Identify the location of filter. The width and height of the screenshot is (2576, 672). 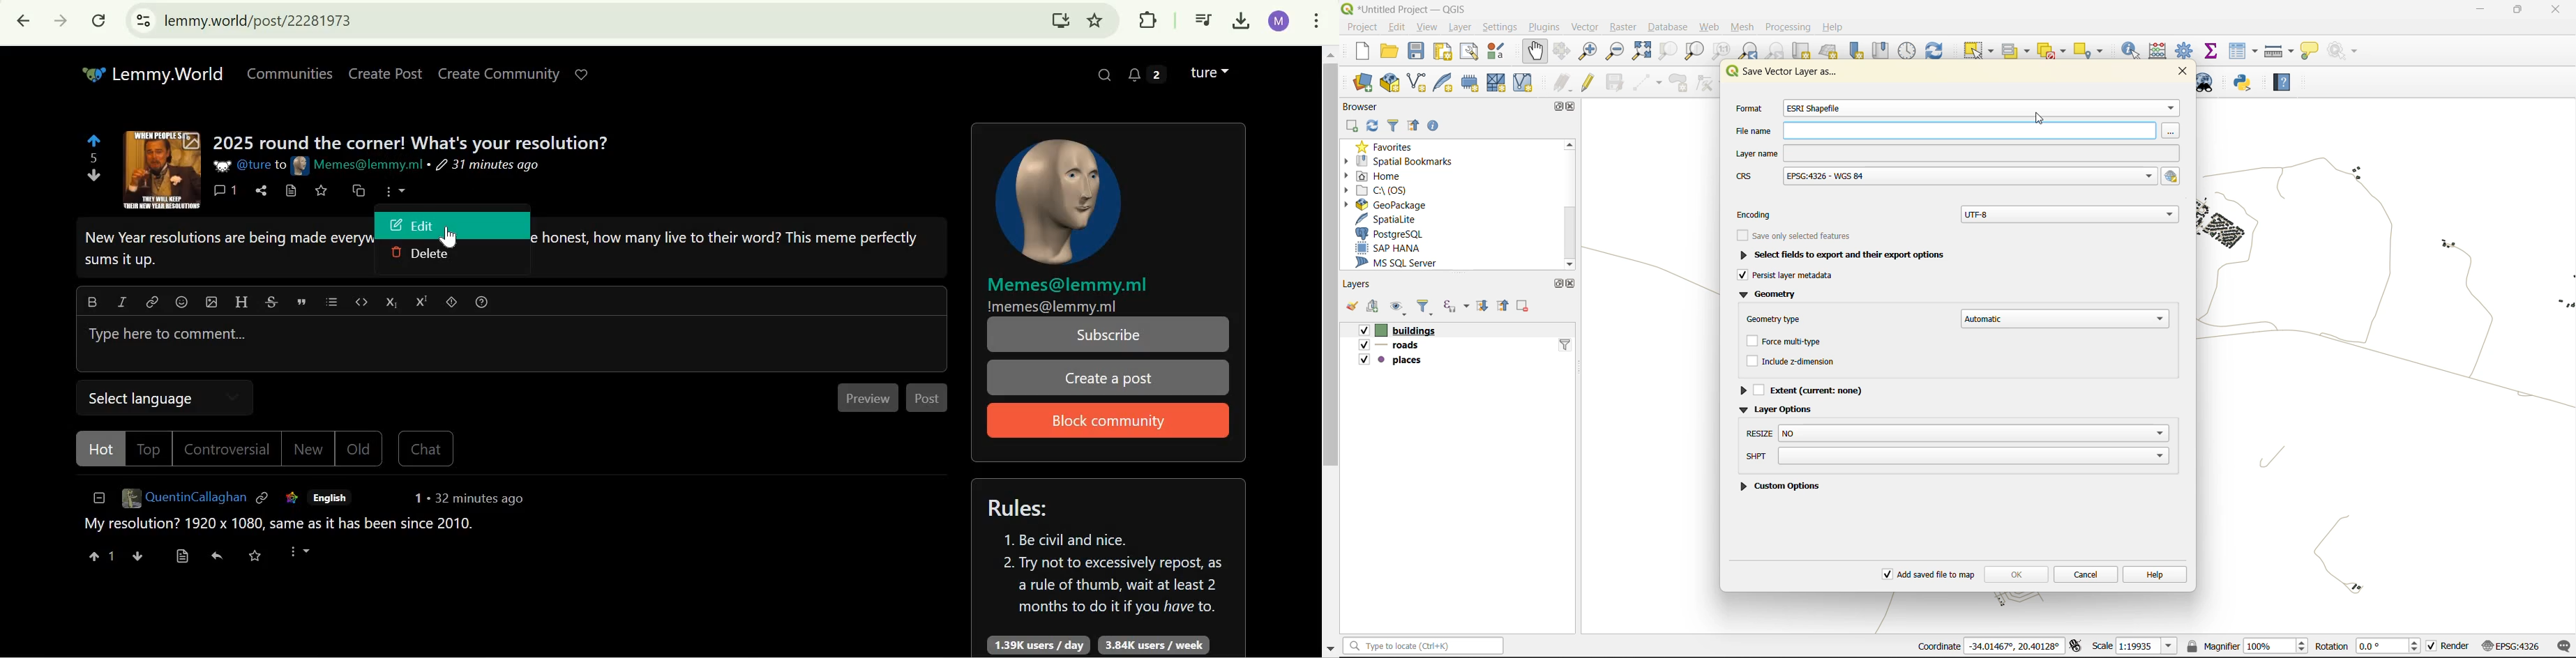
(1394, 125).